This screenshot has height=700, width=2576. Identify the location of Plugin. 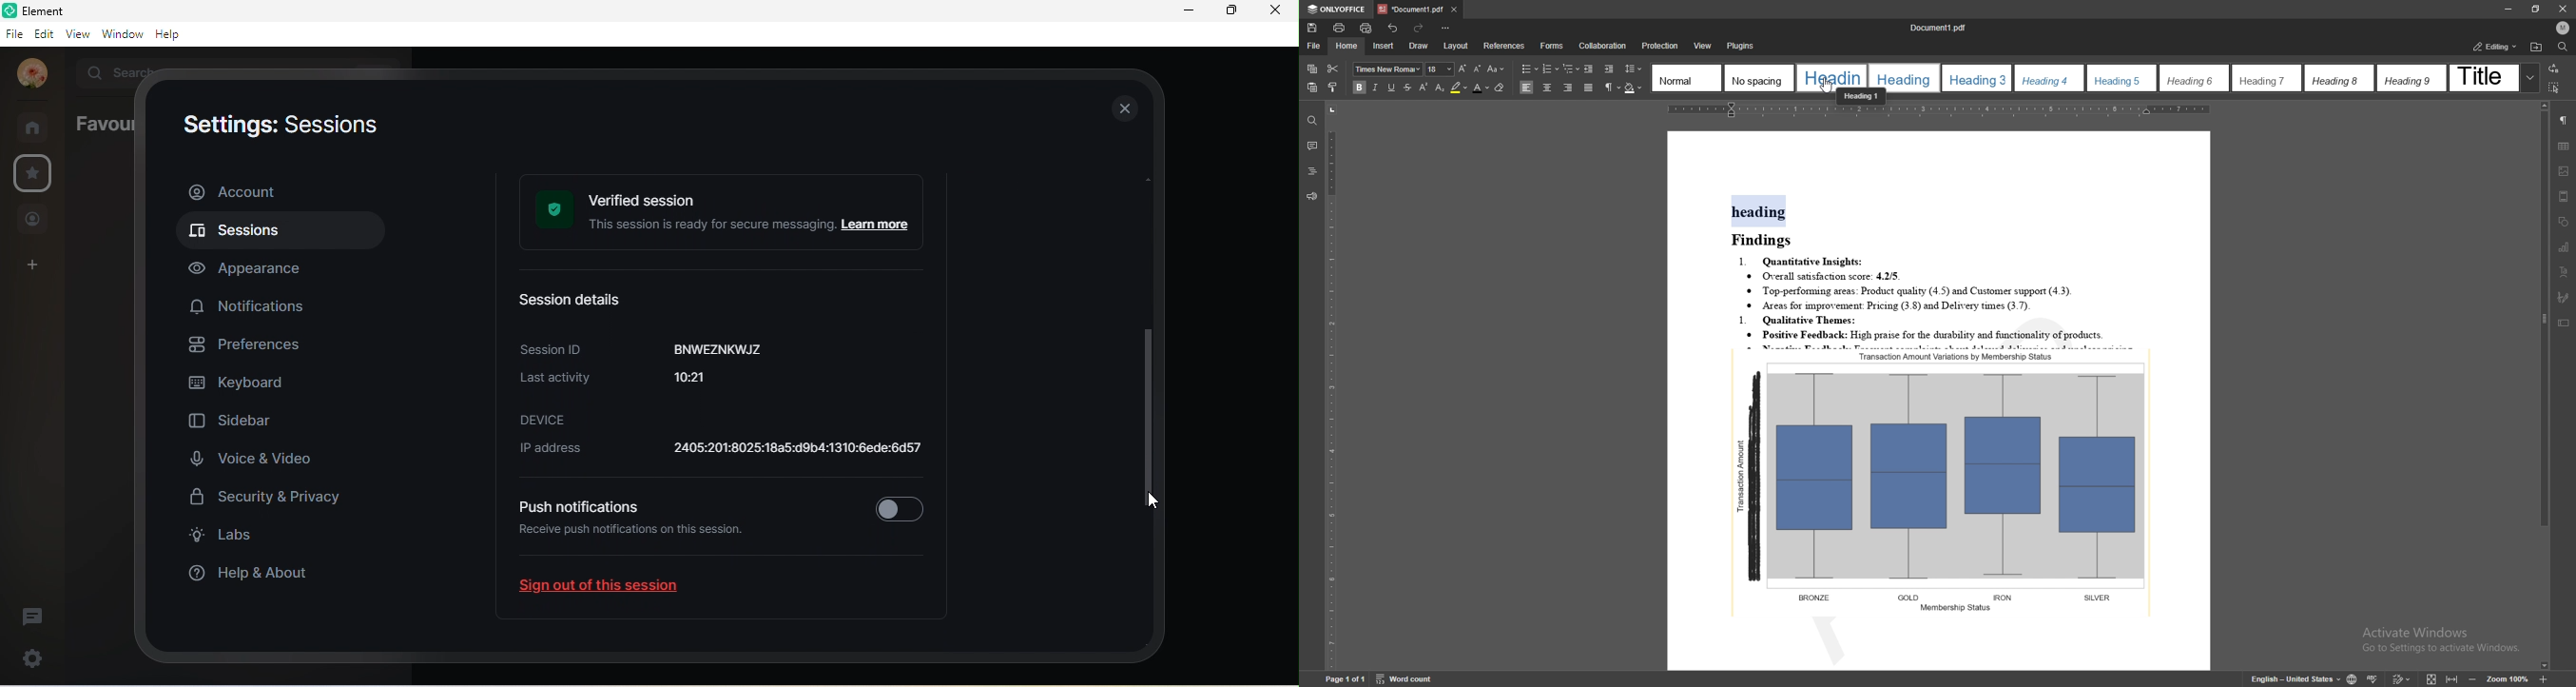
(1741, 45).